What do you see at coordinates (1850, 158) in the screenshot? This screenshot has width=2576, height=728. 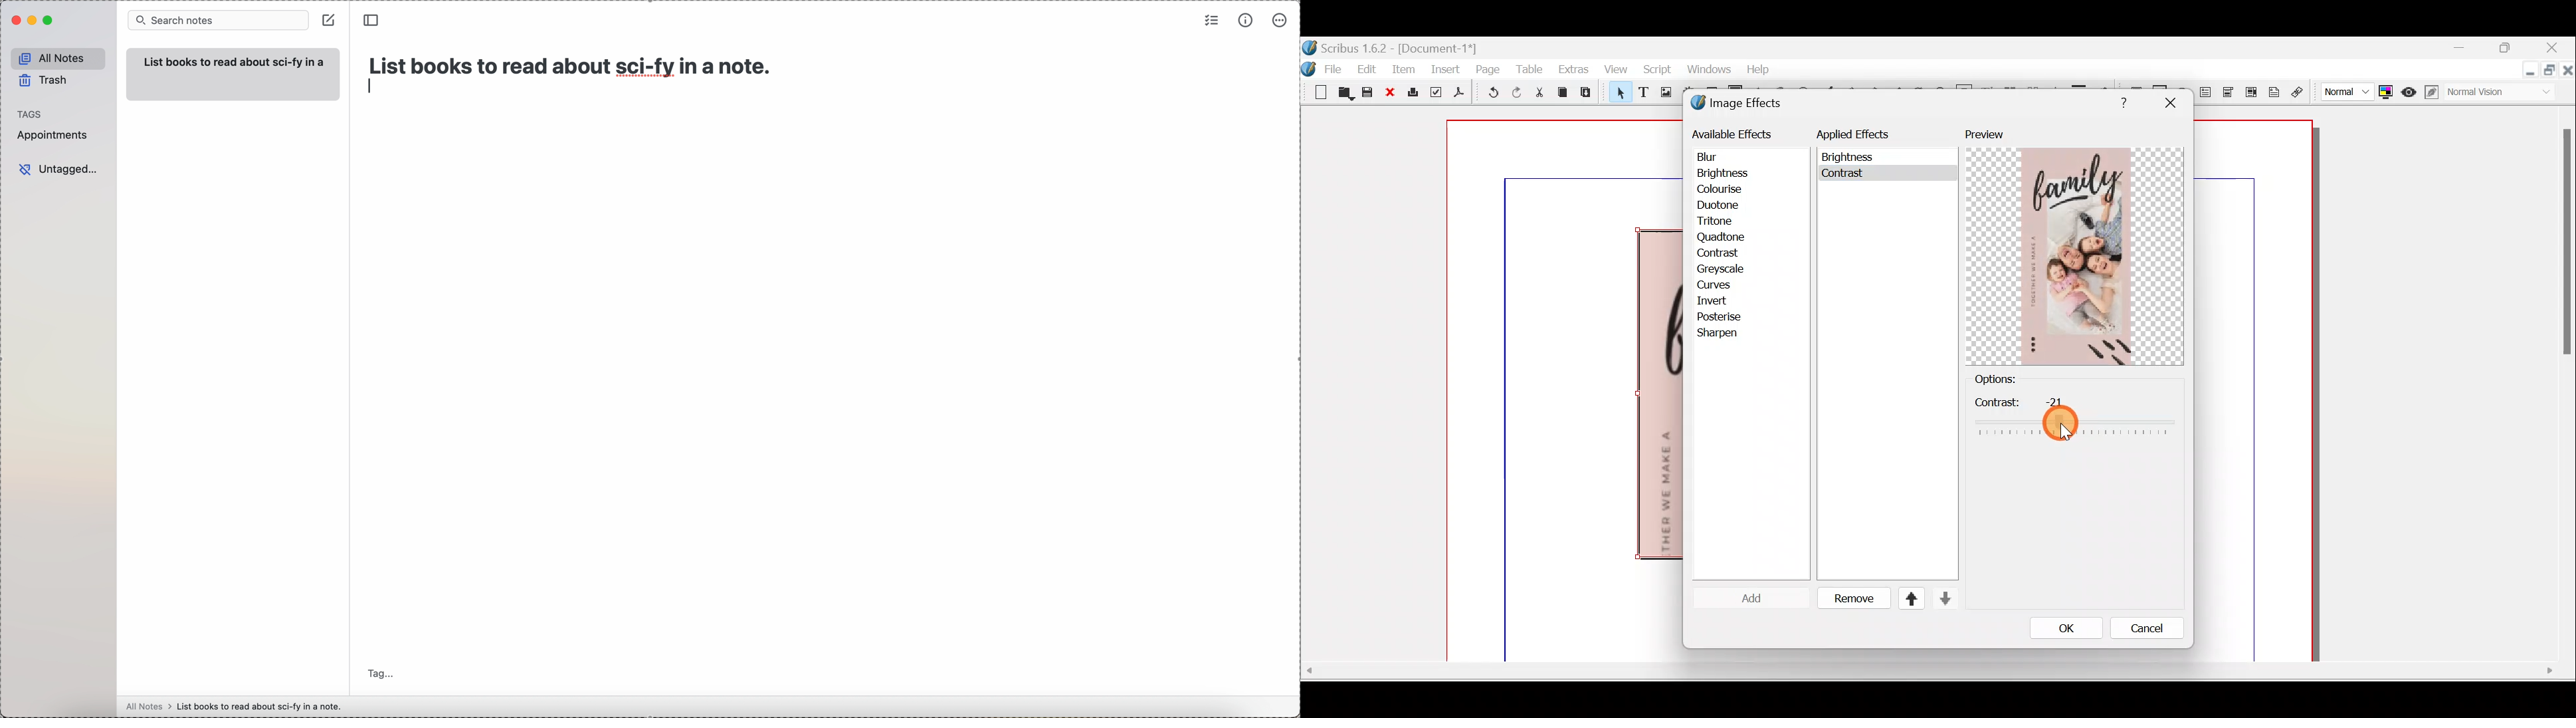 I see `` at bounding box center [1850, 158].